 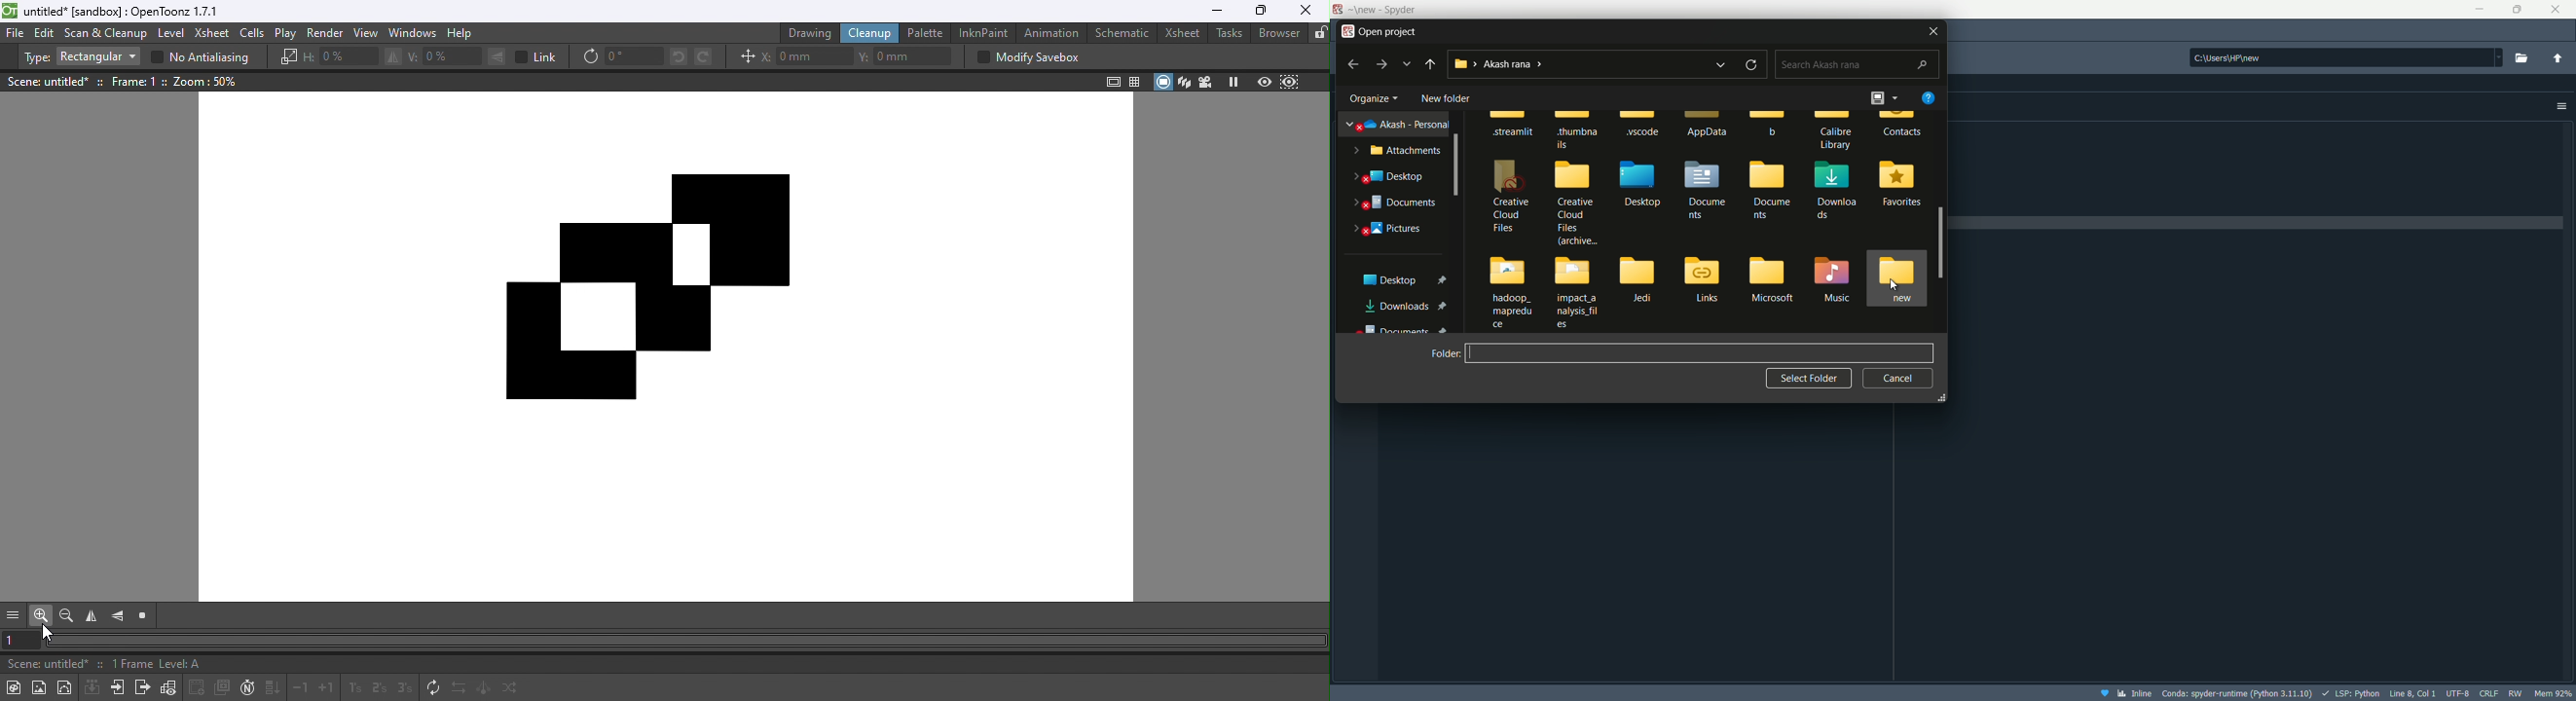 What do you see at coordinates (2457, 692) in the screenshot?
I see `file encoding` at bounding box center [2457, 692].